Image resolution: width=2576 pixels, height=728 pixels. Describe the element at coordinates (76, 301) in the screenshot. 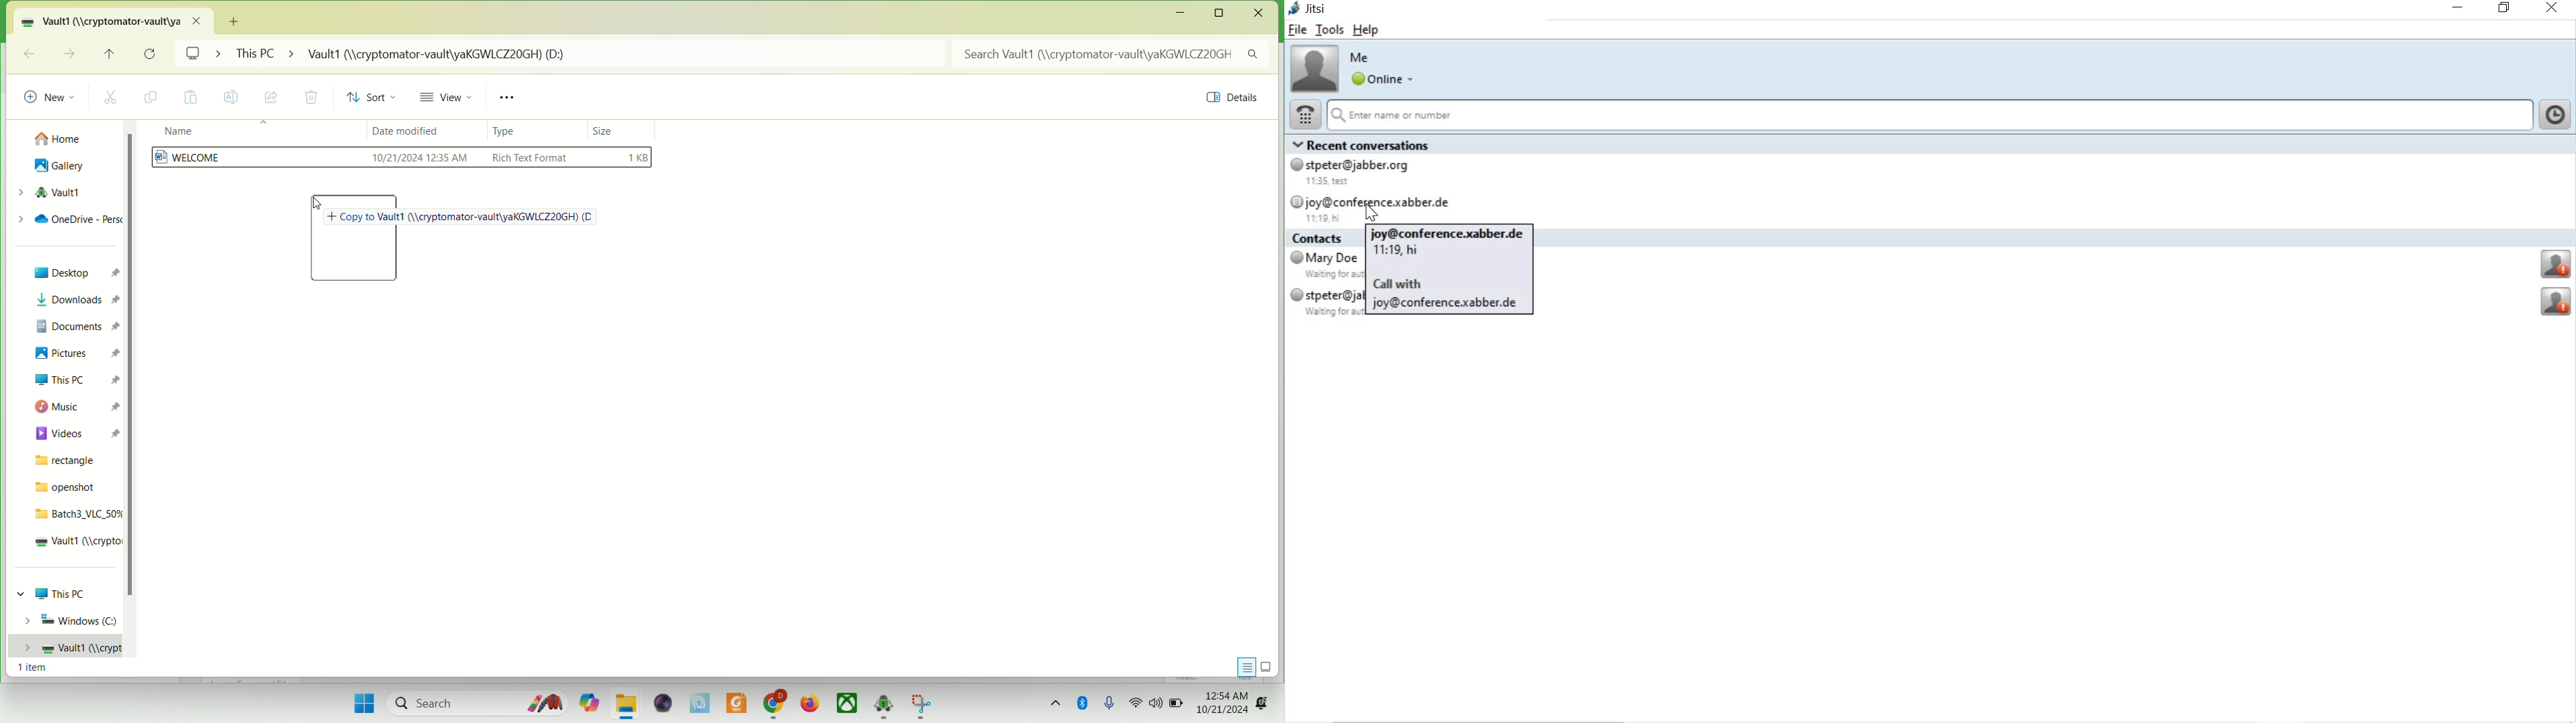

I see `downloads` at that location.